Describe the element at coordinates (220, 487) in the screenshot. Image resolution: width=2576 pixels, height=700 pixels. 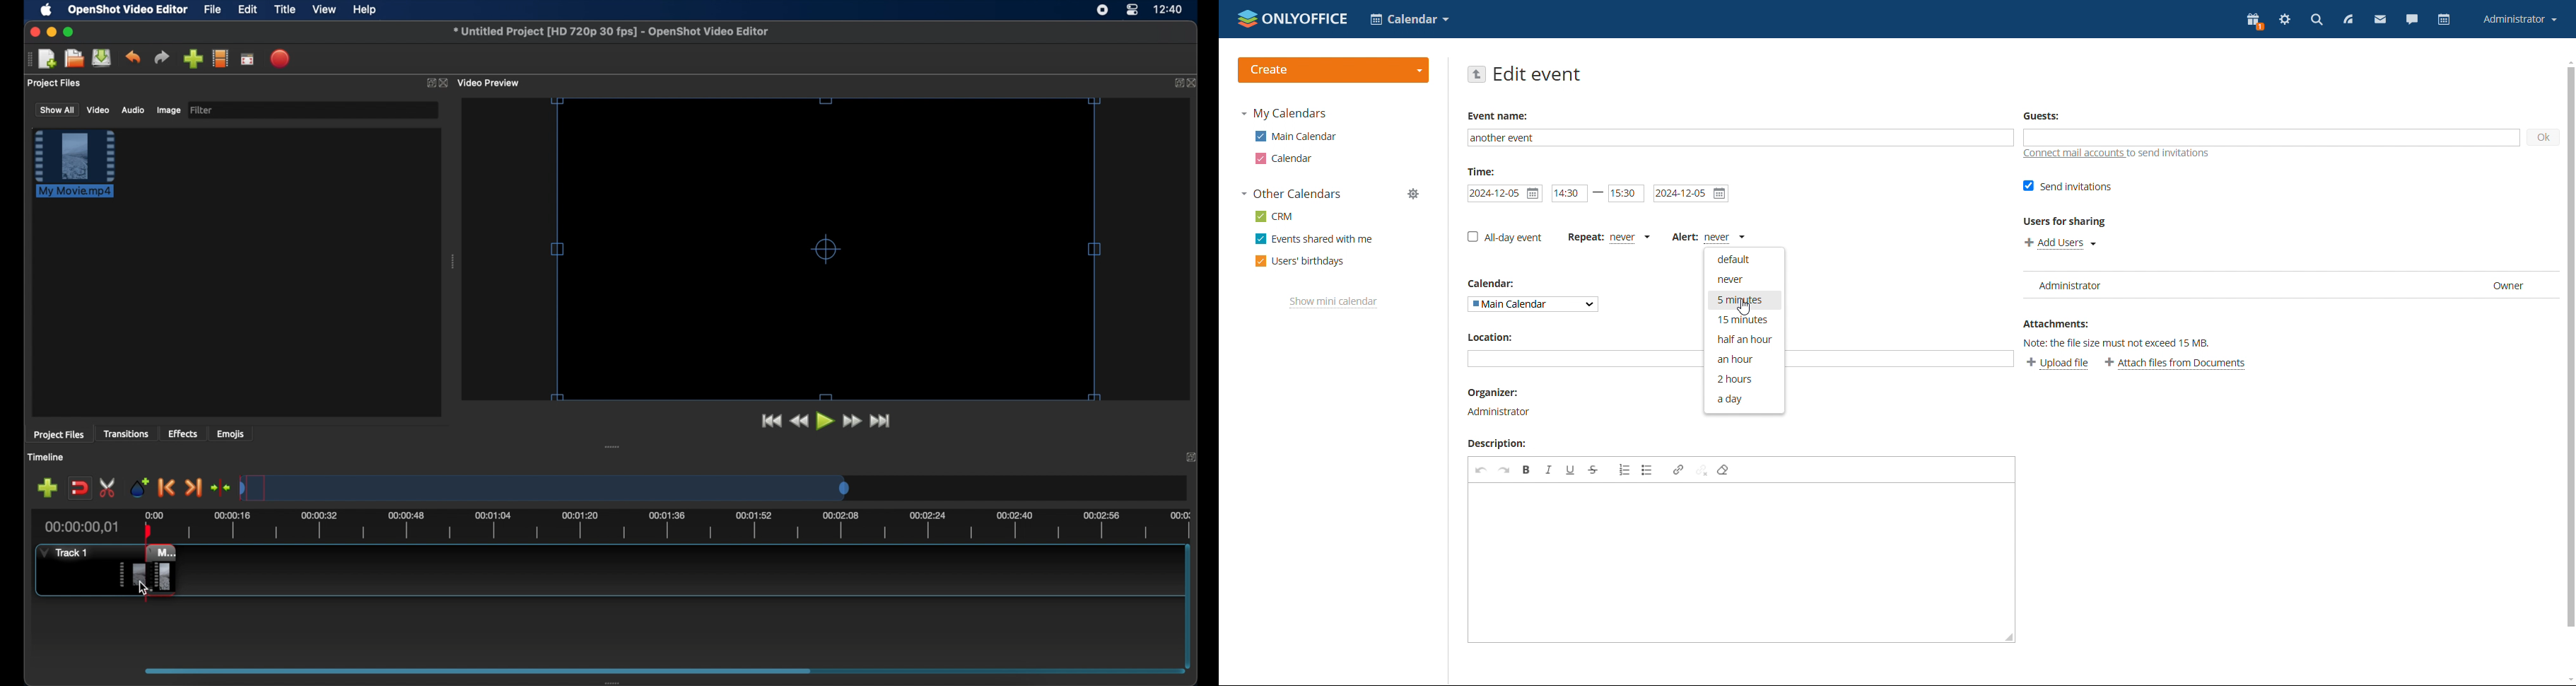
I see `center playhead on the timeline` at that location.